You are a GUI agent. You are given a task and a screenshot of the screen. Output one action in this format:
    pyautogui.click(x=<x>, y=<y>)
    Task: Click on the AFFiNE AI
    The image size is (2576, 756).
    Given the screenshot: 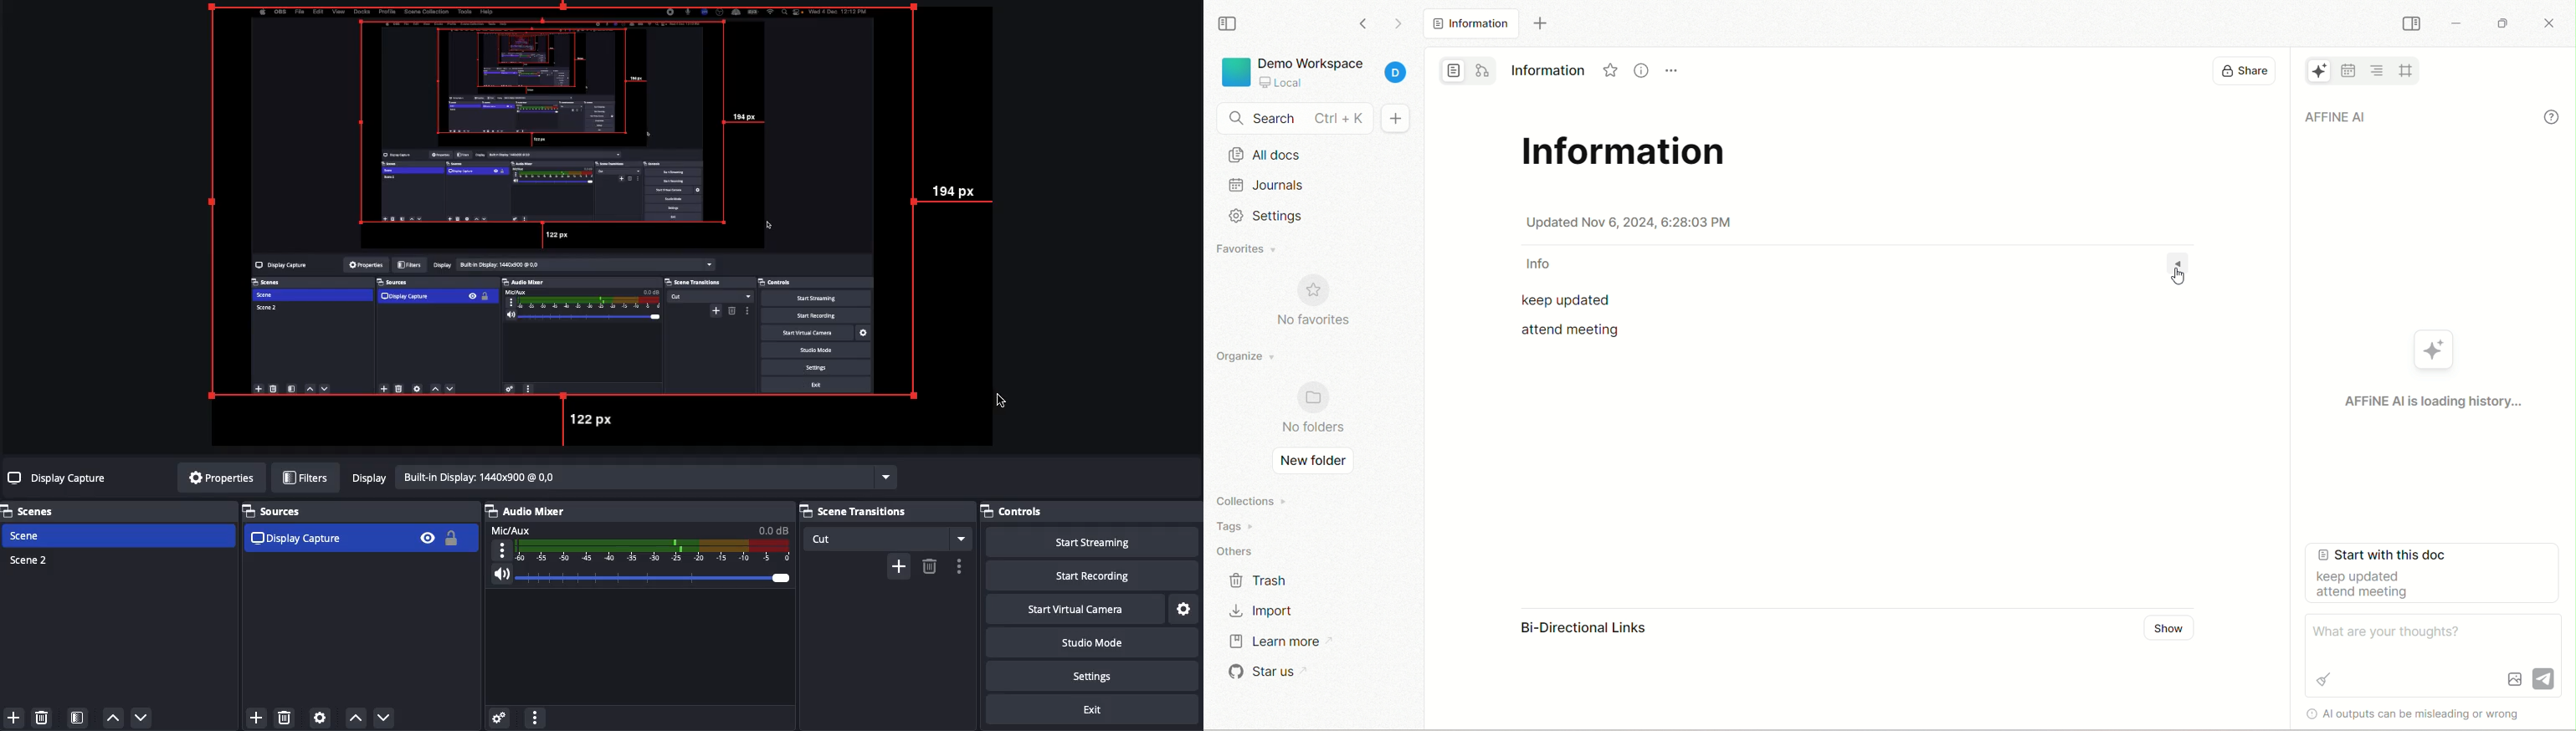 What is the action you would take?
    pyautogui.click(x=2406, y=119)
    